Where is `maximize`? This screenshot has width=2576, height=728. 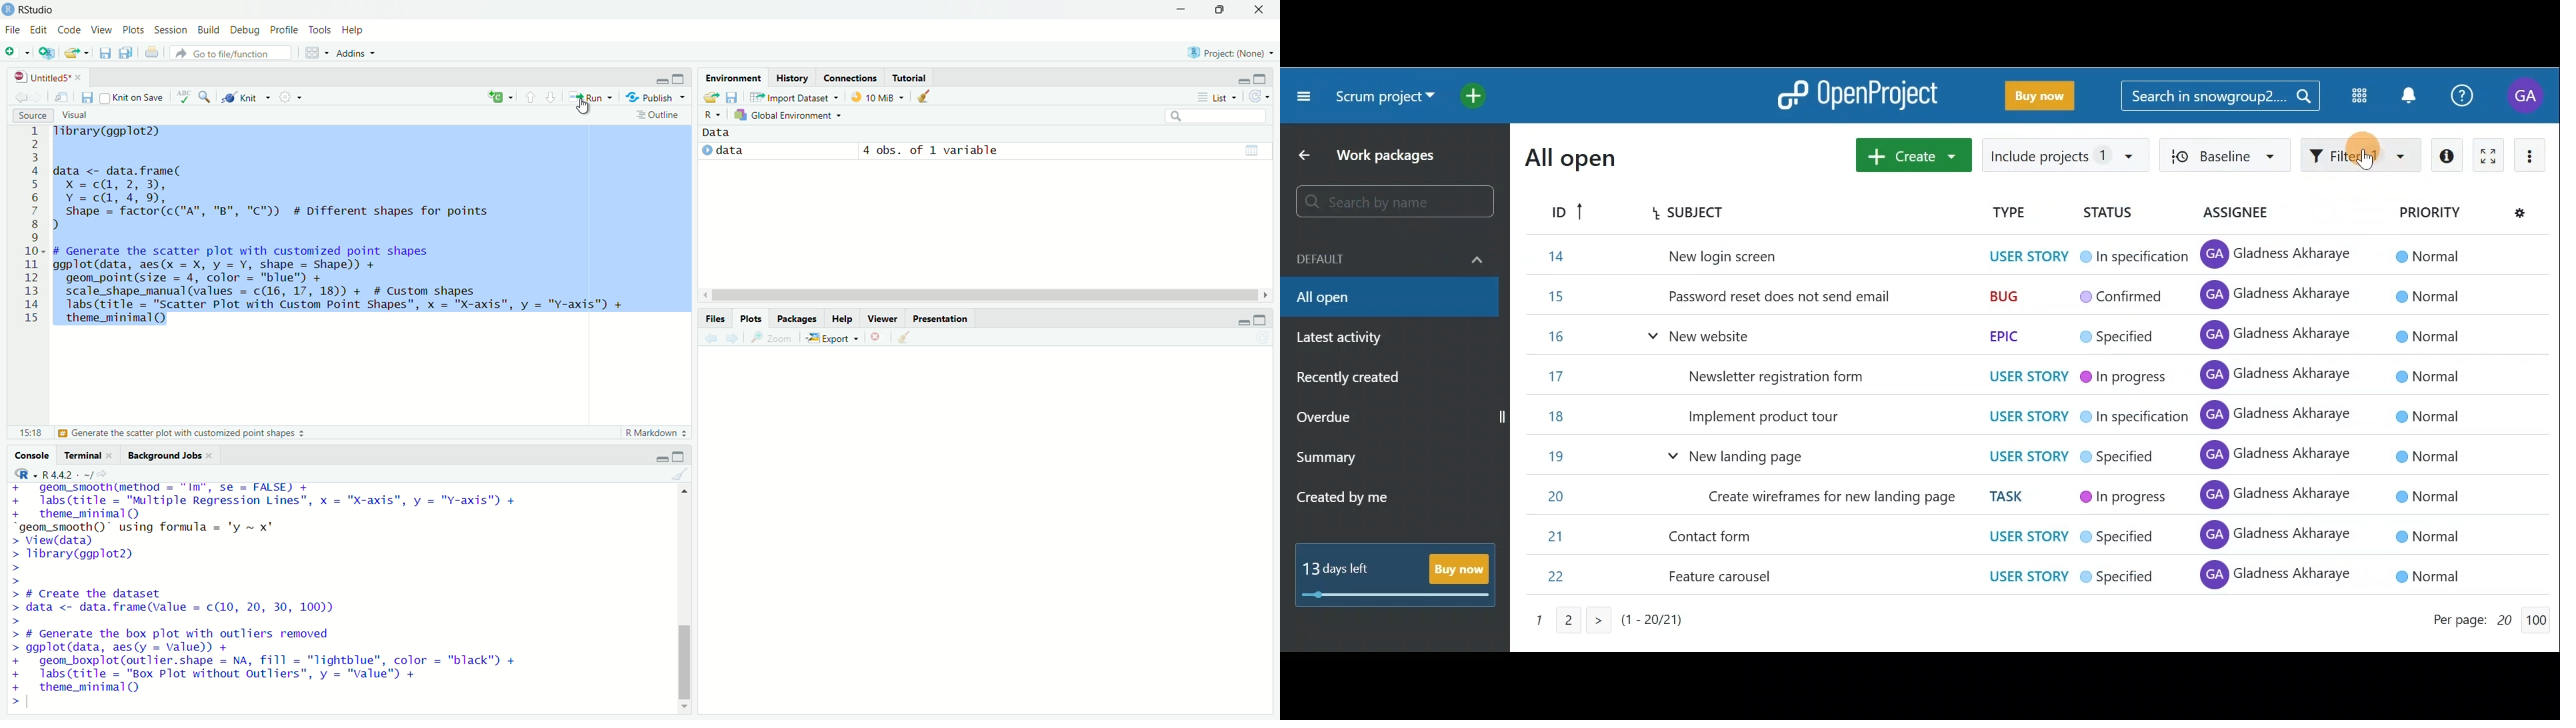
maximize is located at coordinates (679, 457).